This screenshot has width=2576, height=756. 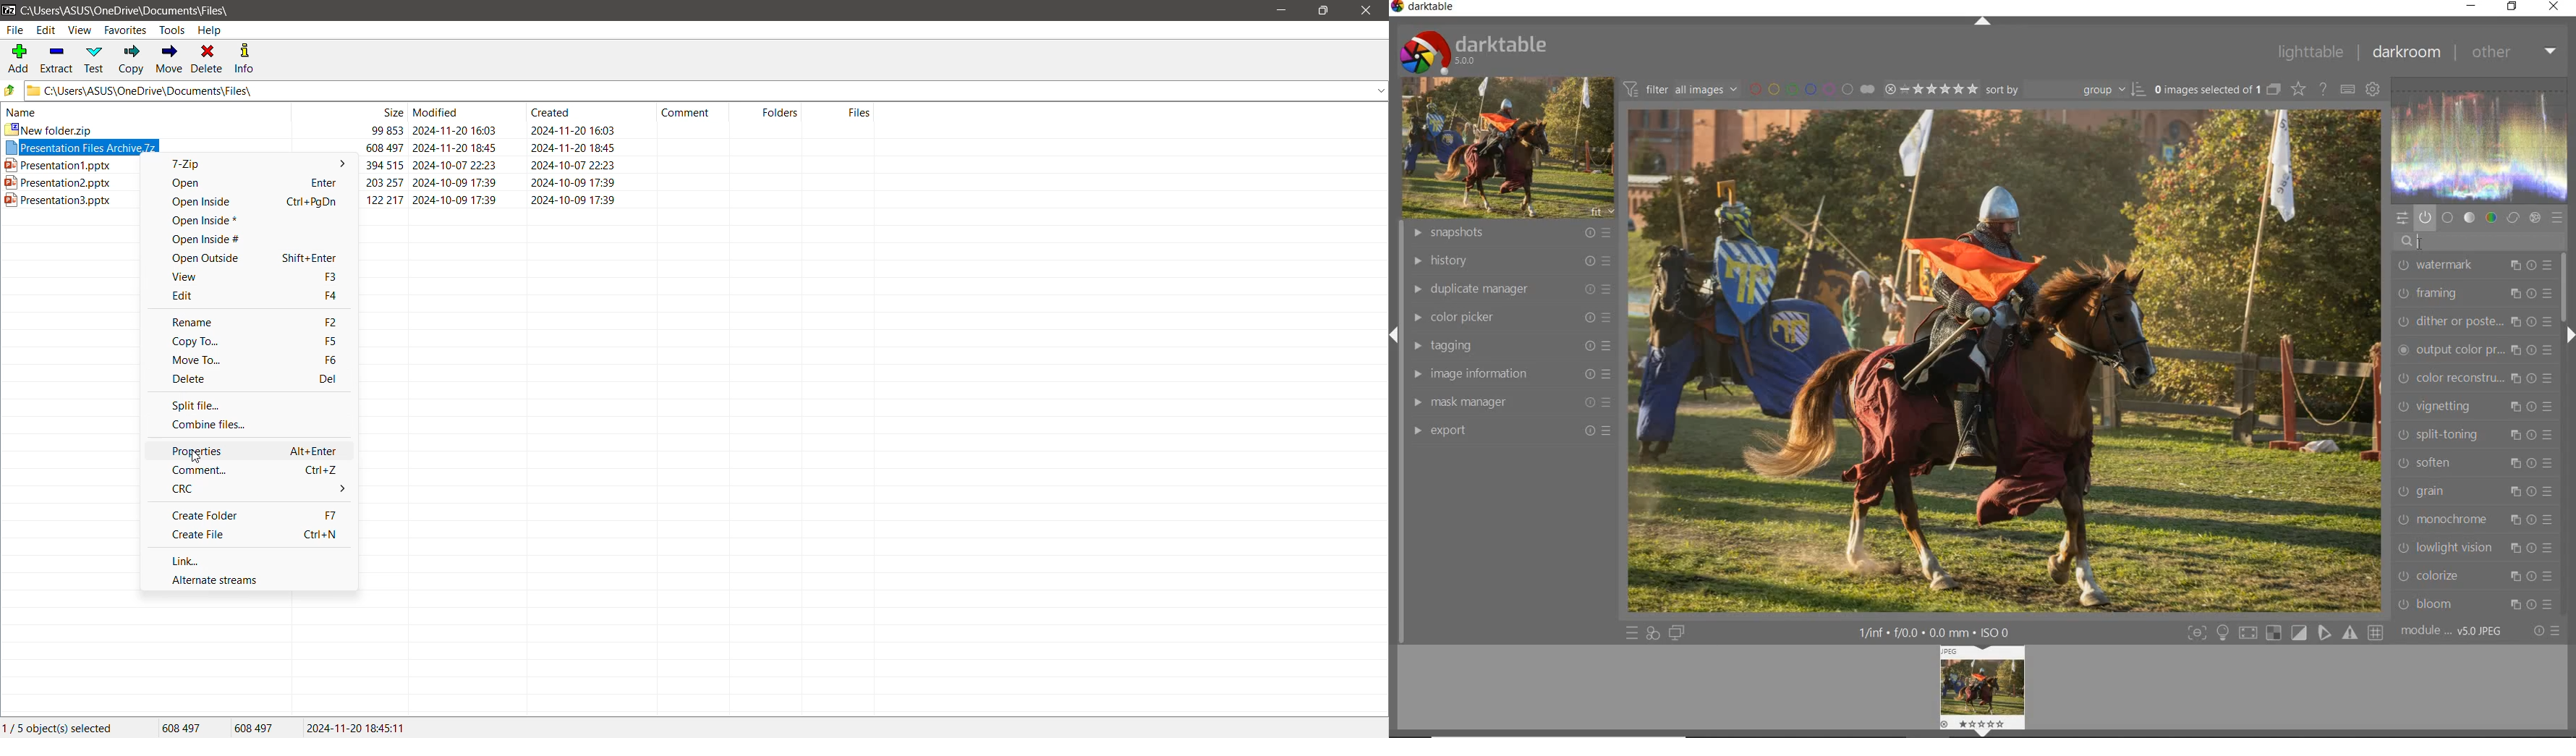 What do you see at coordinates (66, 203) in the screenshot?
I see `ppt3` at bounding box center [66, 203].